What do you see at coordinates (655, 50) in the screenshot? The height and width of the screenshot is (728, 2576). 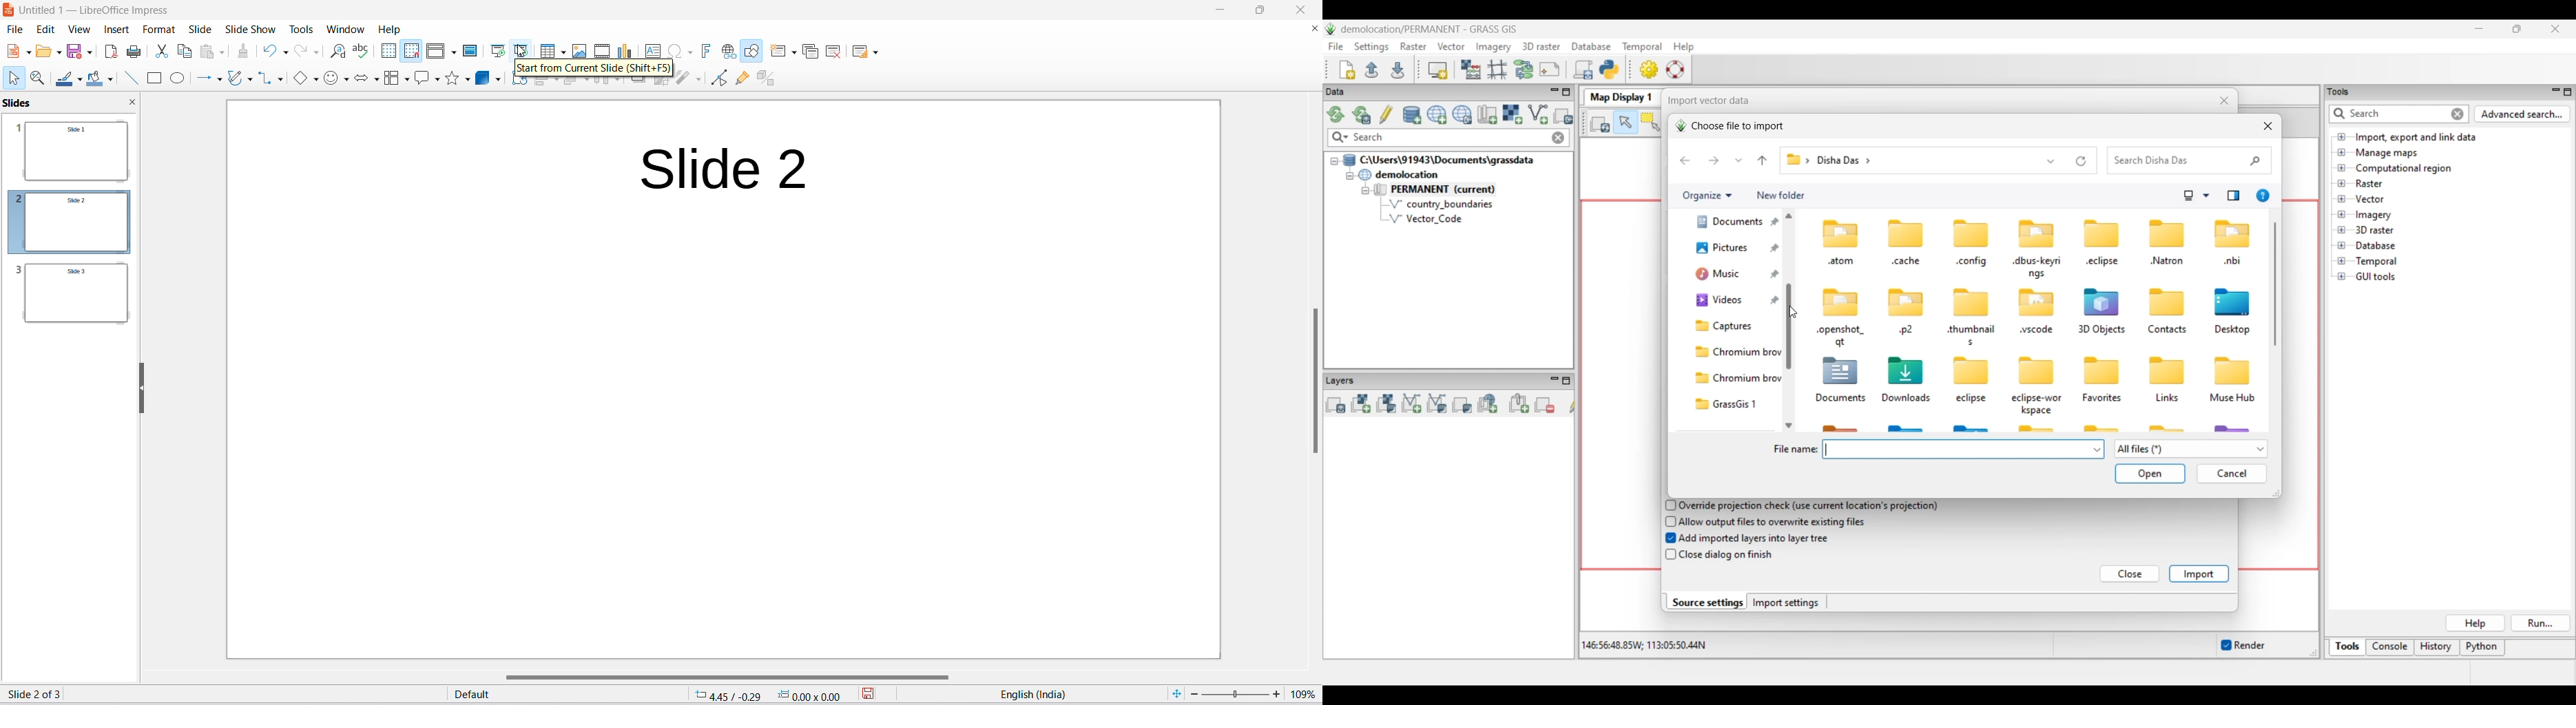 I see `insert text` at bounding box center [655, 50].